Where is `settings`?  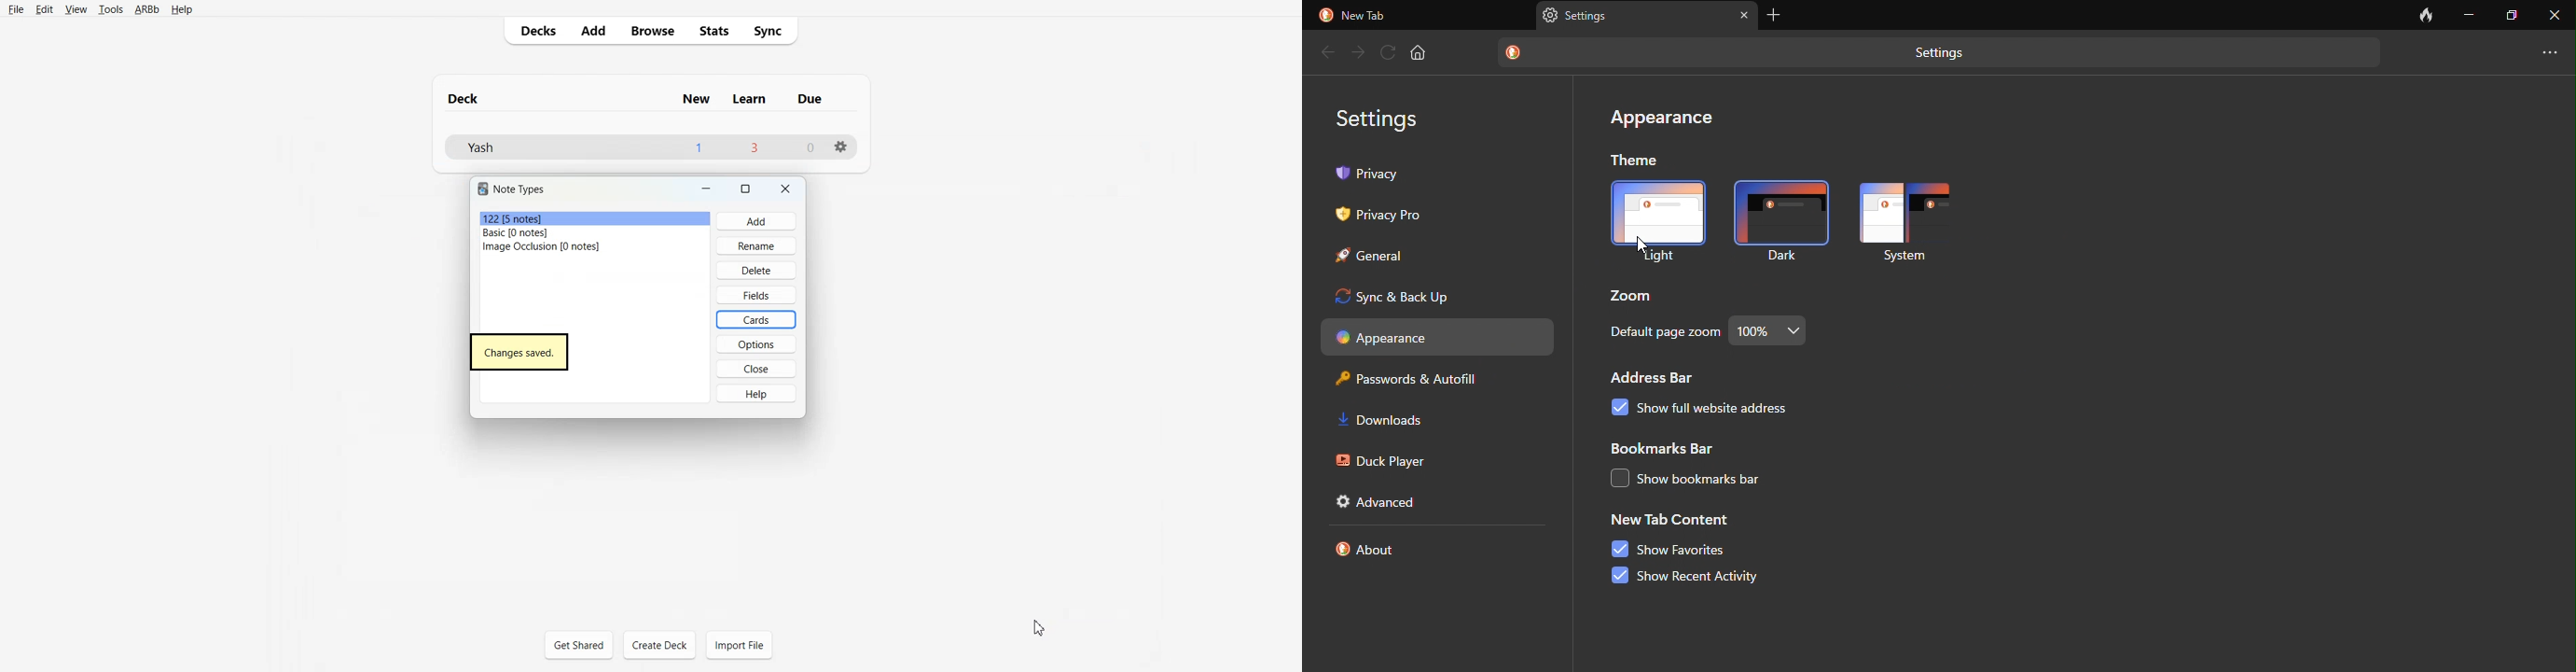
settings is located at coordinates (1946, 54).